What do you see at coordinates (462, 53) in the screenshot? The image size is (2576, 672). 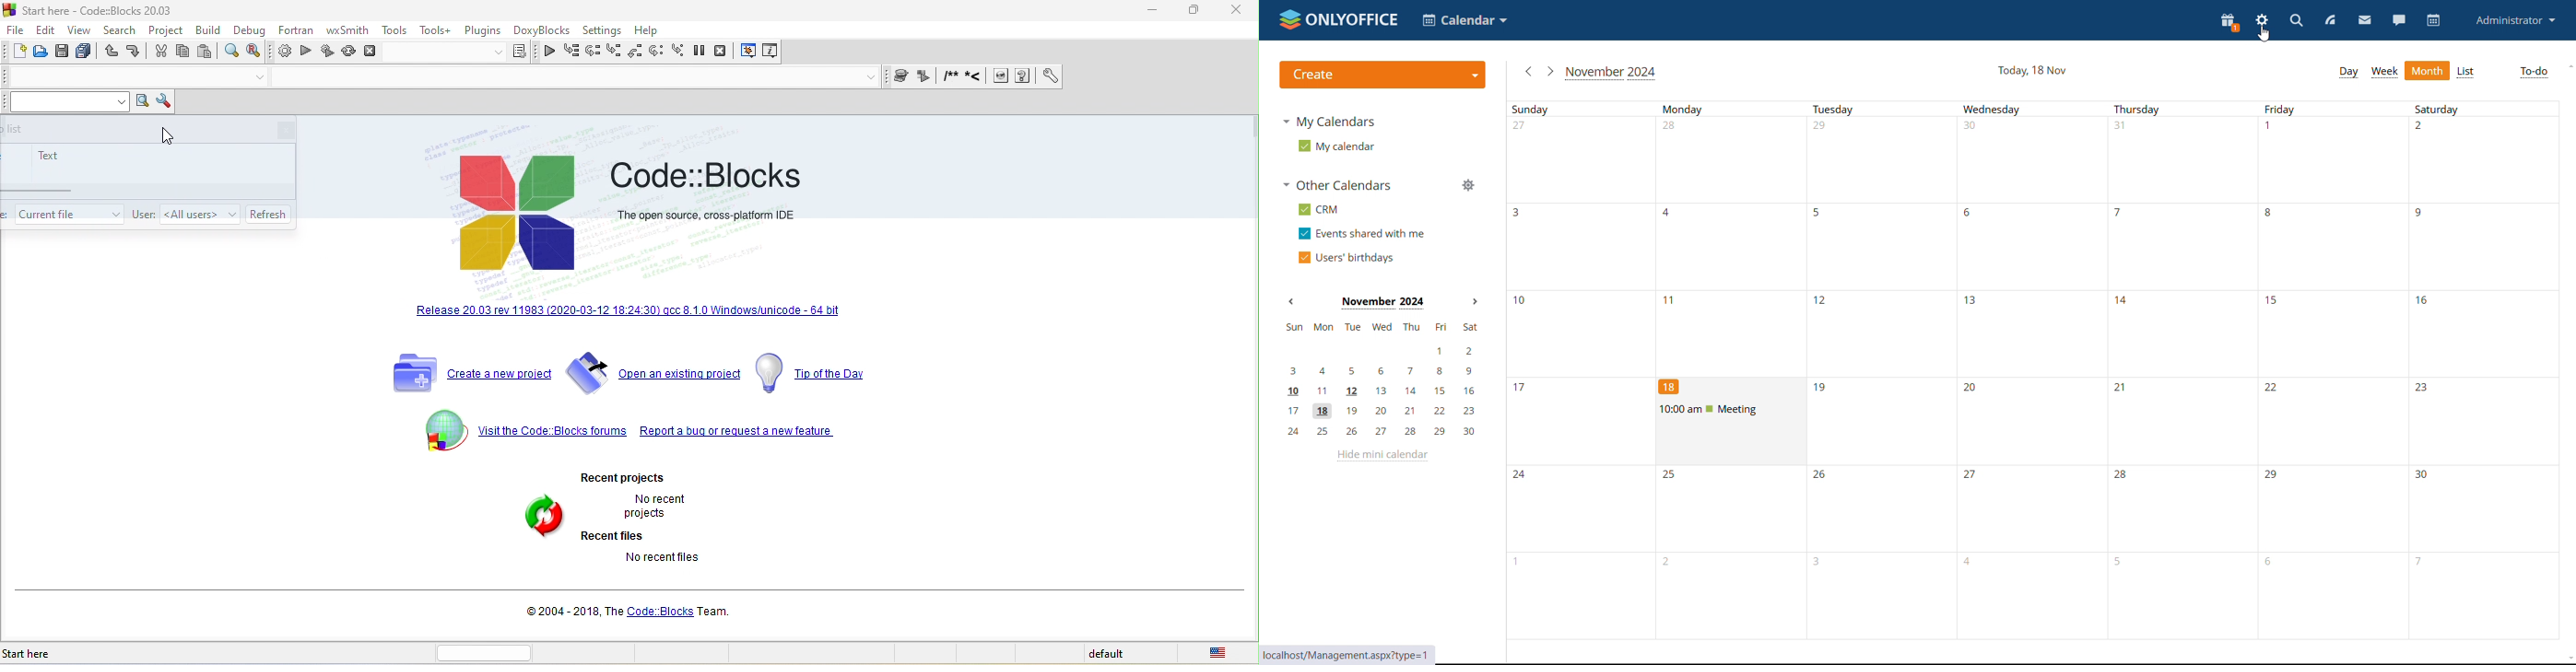 I see `select target dialog` at bounding box center [462, 53].